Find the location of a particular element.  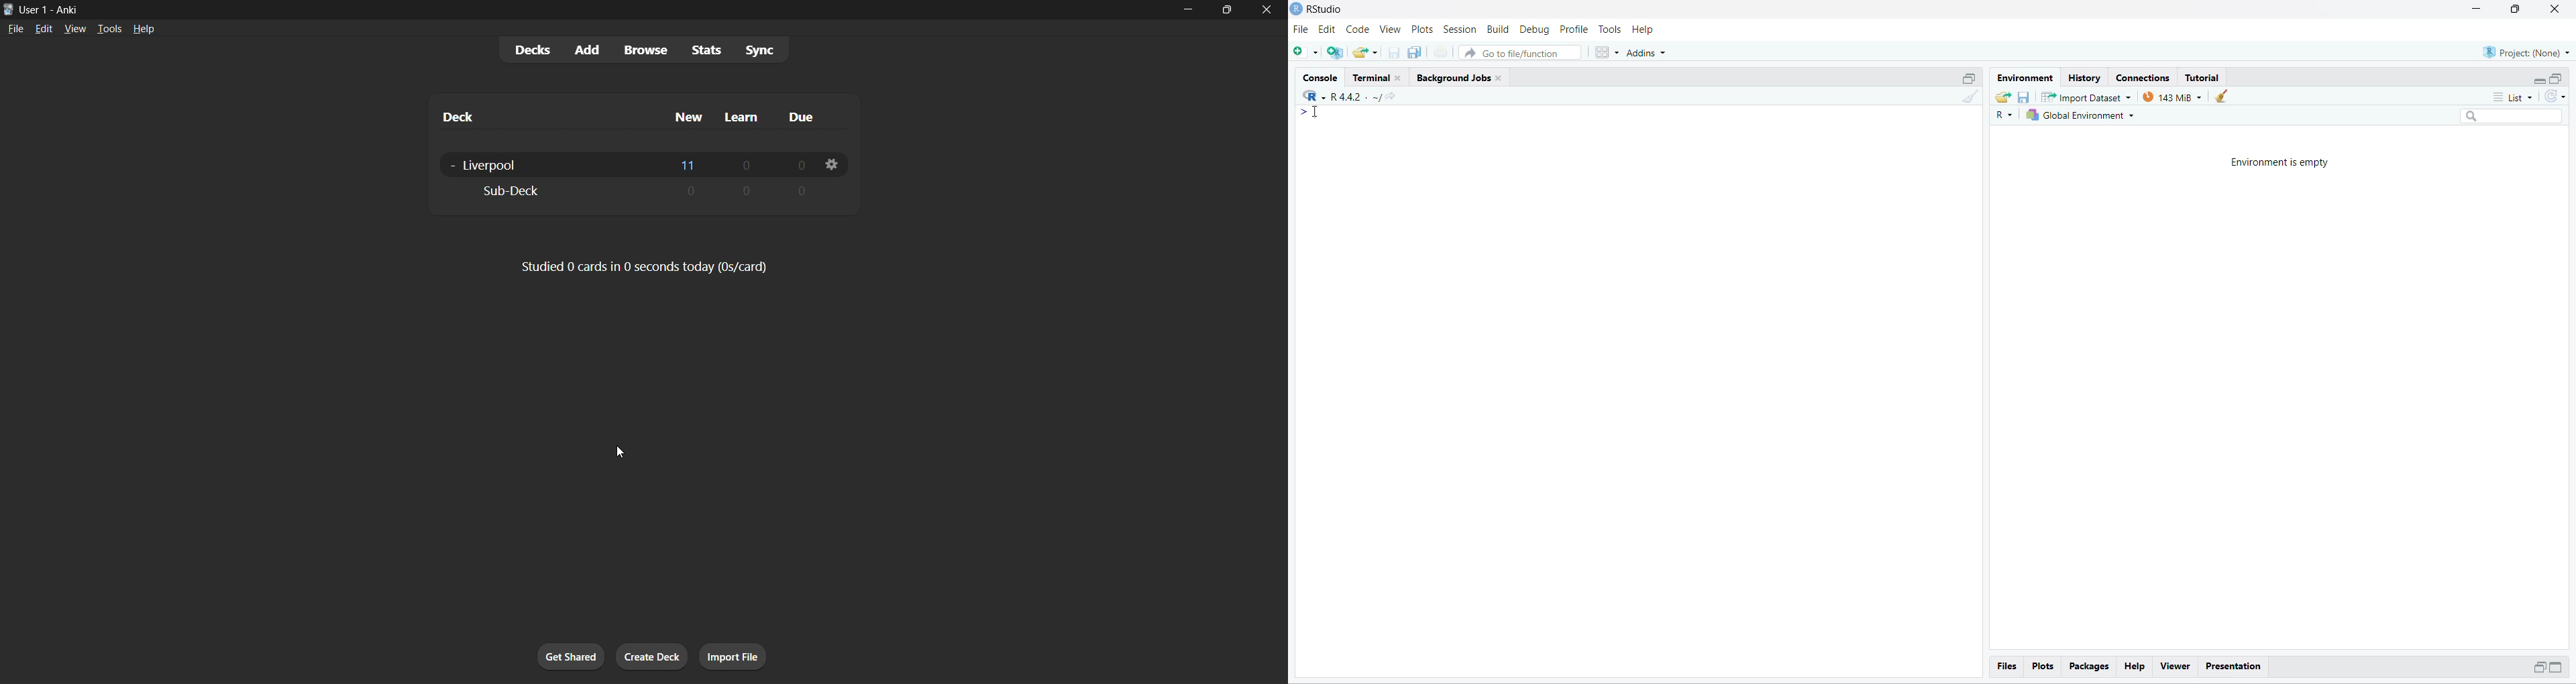

History  is located at coordinates (2085, 78).